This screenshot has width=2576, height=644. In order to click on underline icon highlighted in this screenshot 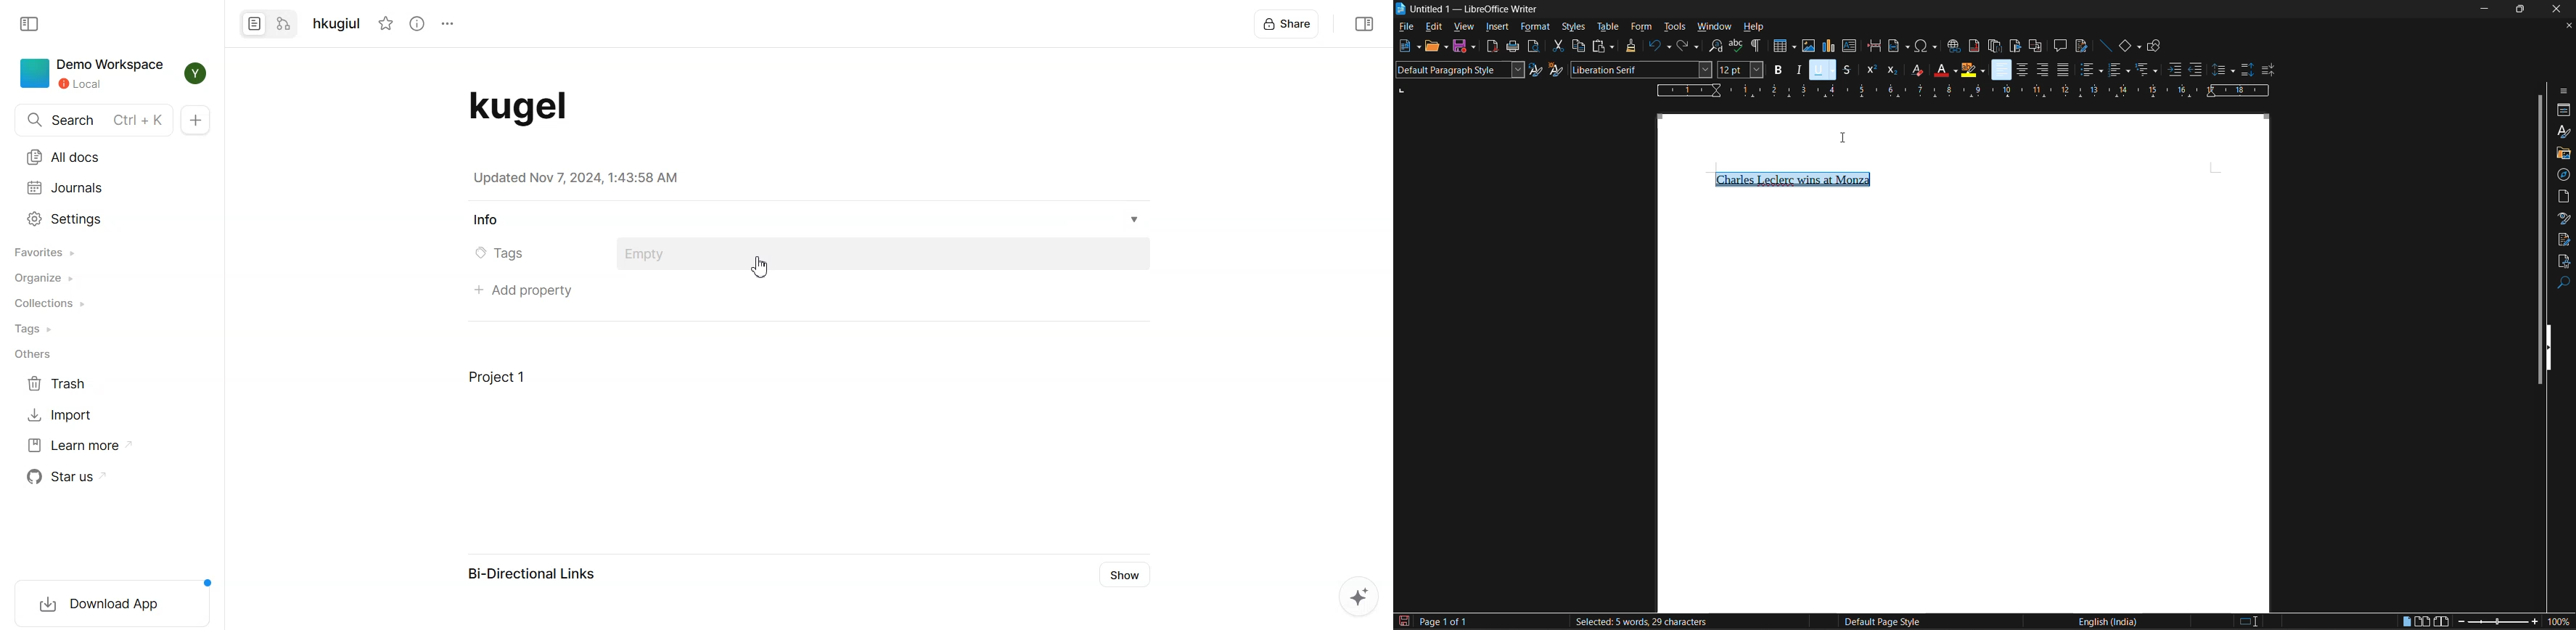, I will do `click(1822, 71)`.